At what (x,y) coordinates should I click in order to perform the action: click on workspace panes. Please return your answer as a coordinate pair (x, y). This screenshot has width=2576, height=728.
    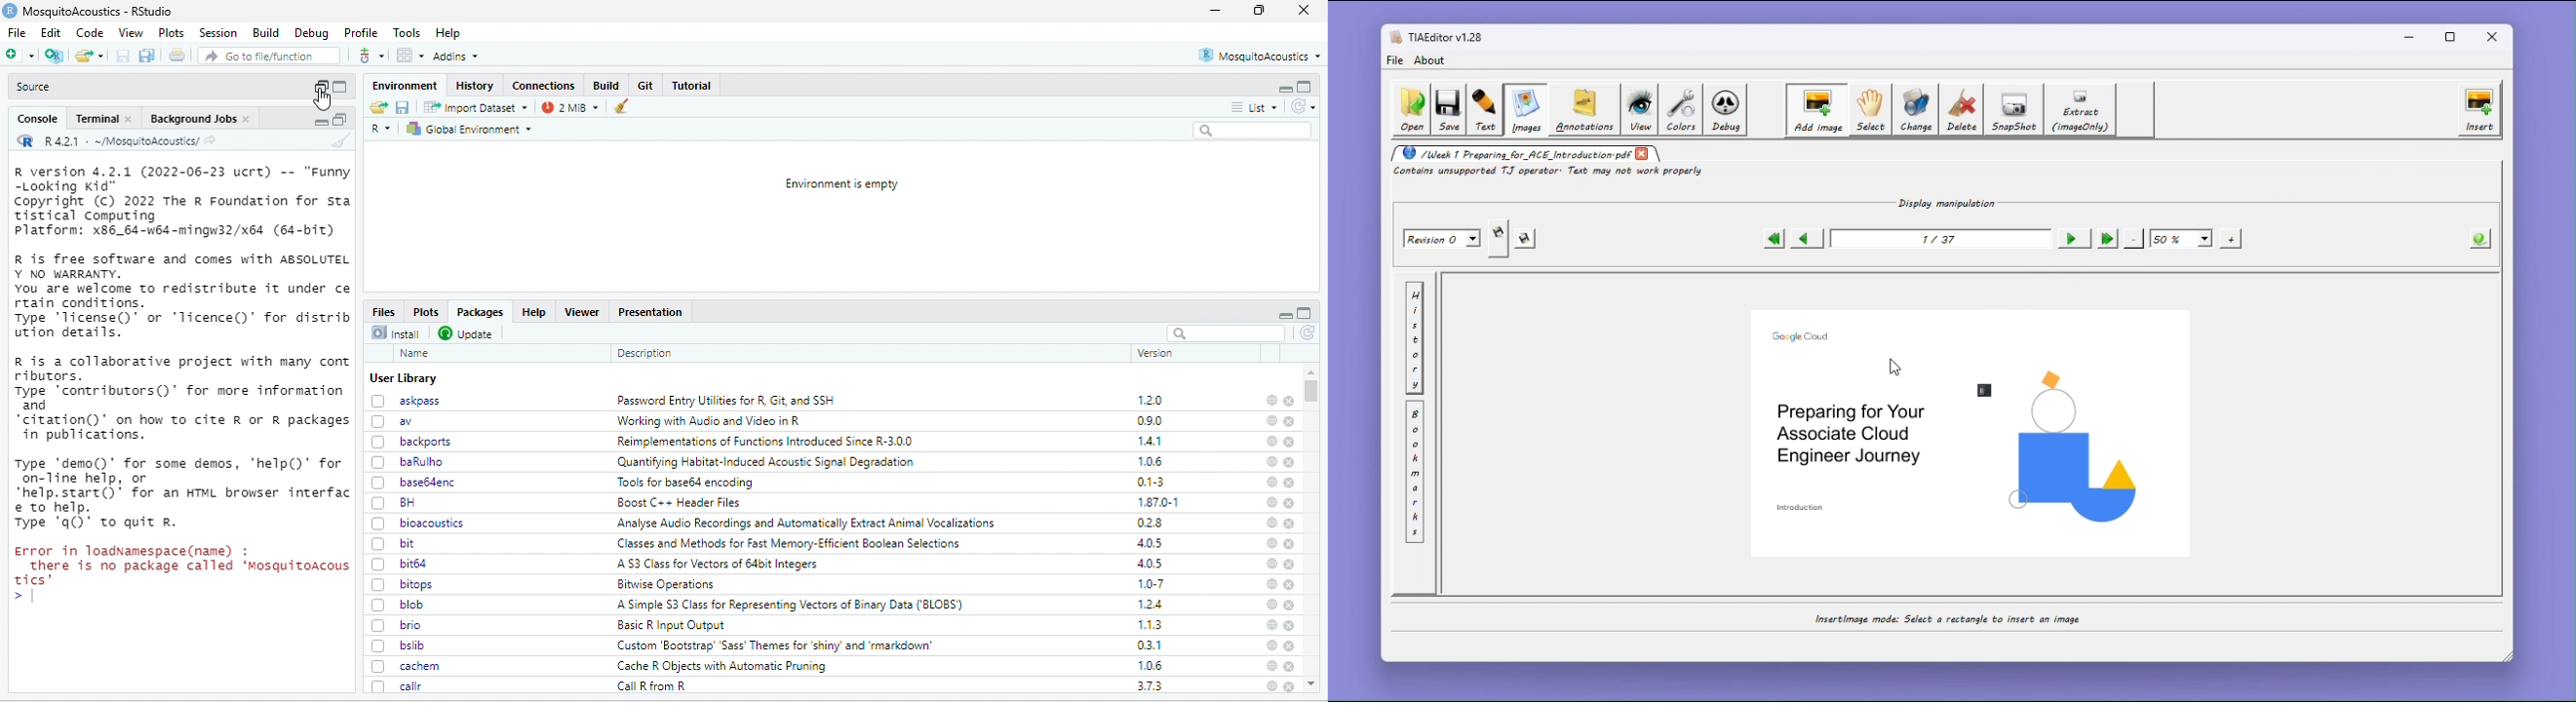
    Looking at the image, I should click on (409, 55).